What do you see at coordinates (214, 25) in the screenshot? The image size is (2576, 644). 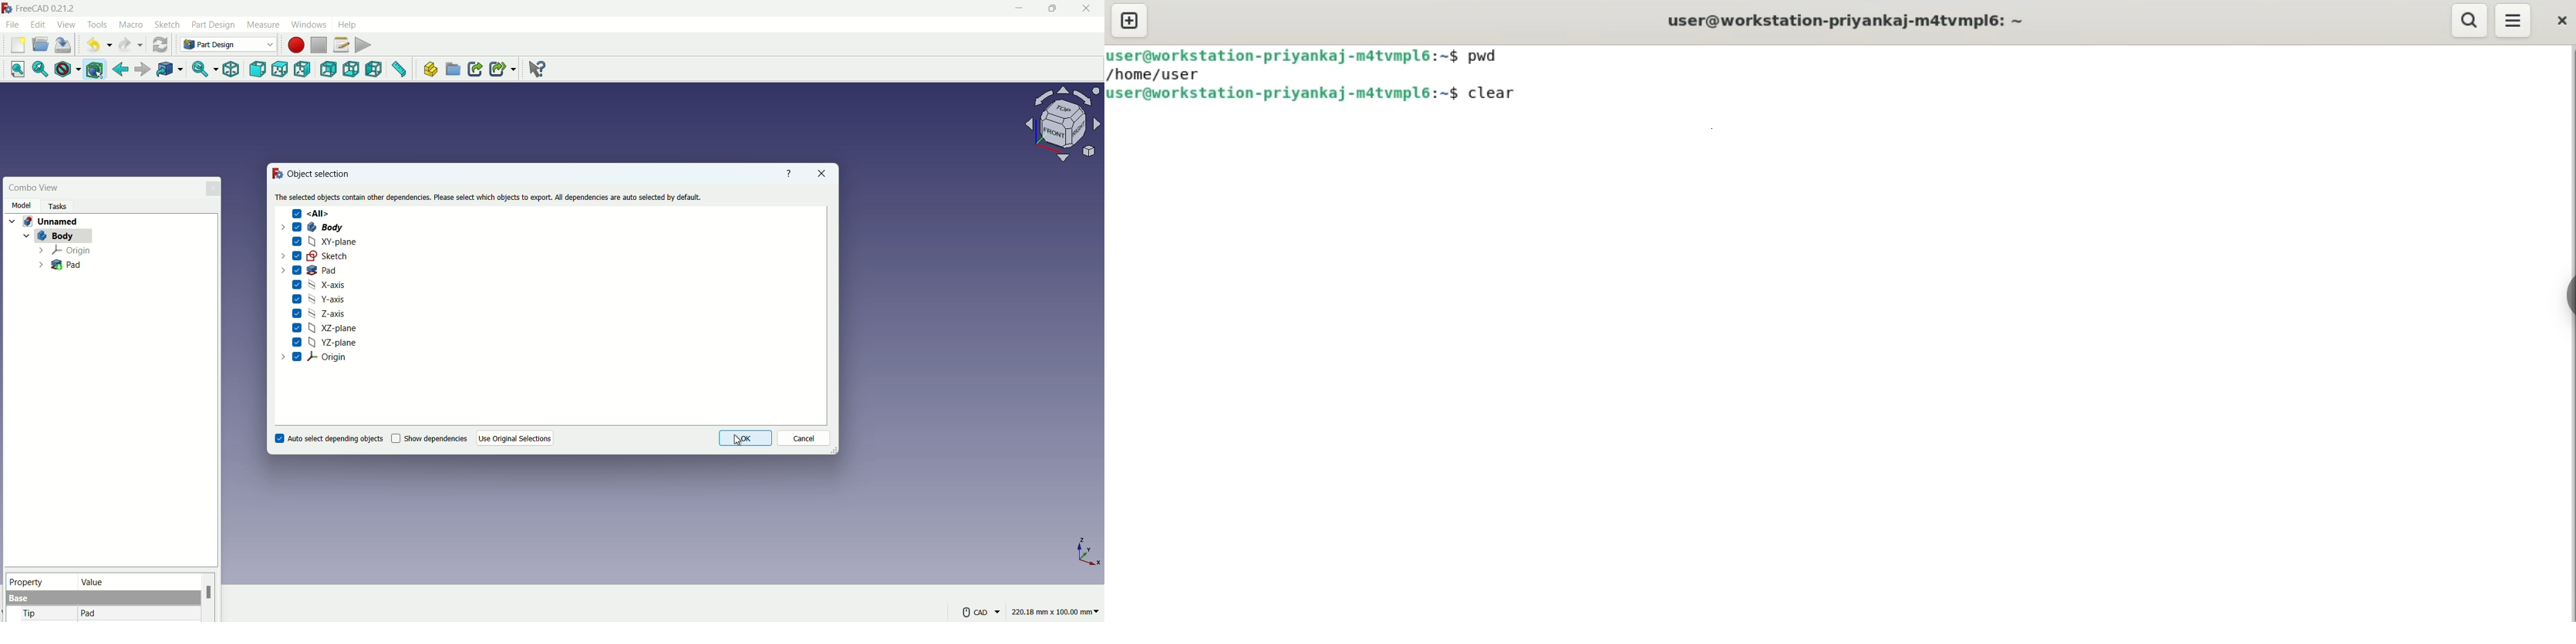 I see `part design` at bounding box center [214, 25].